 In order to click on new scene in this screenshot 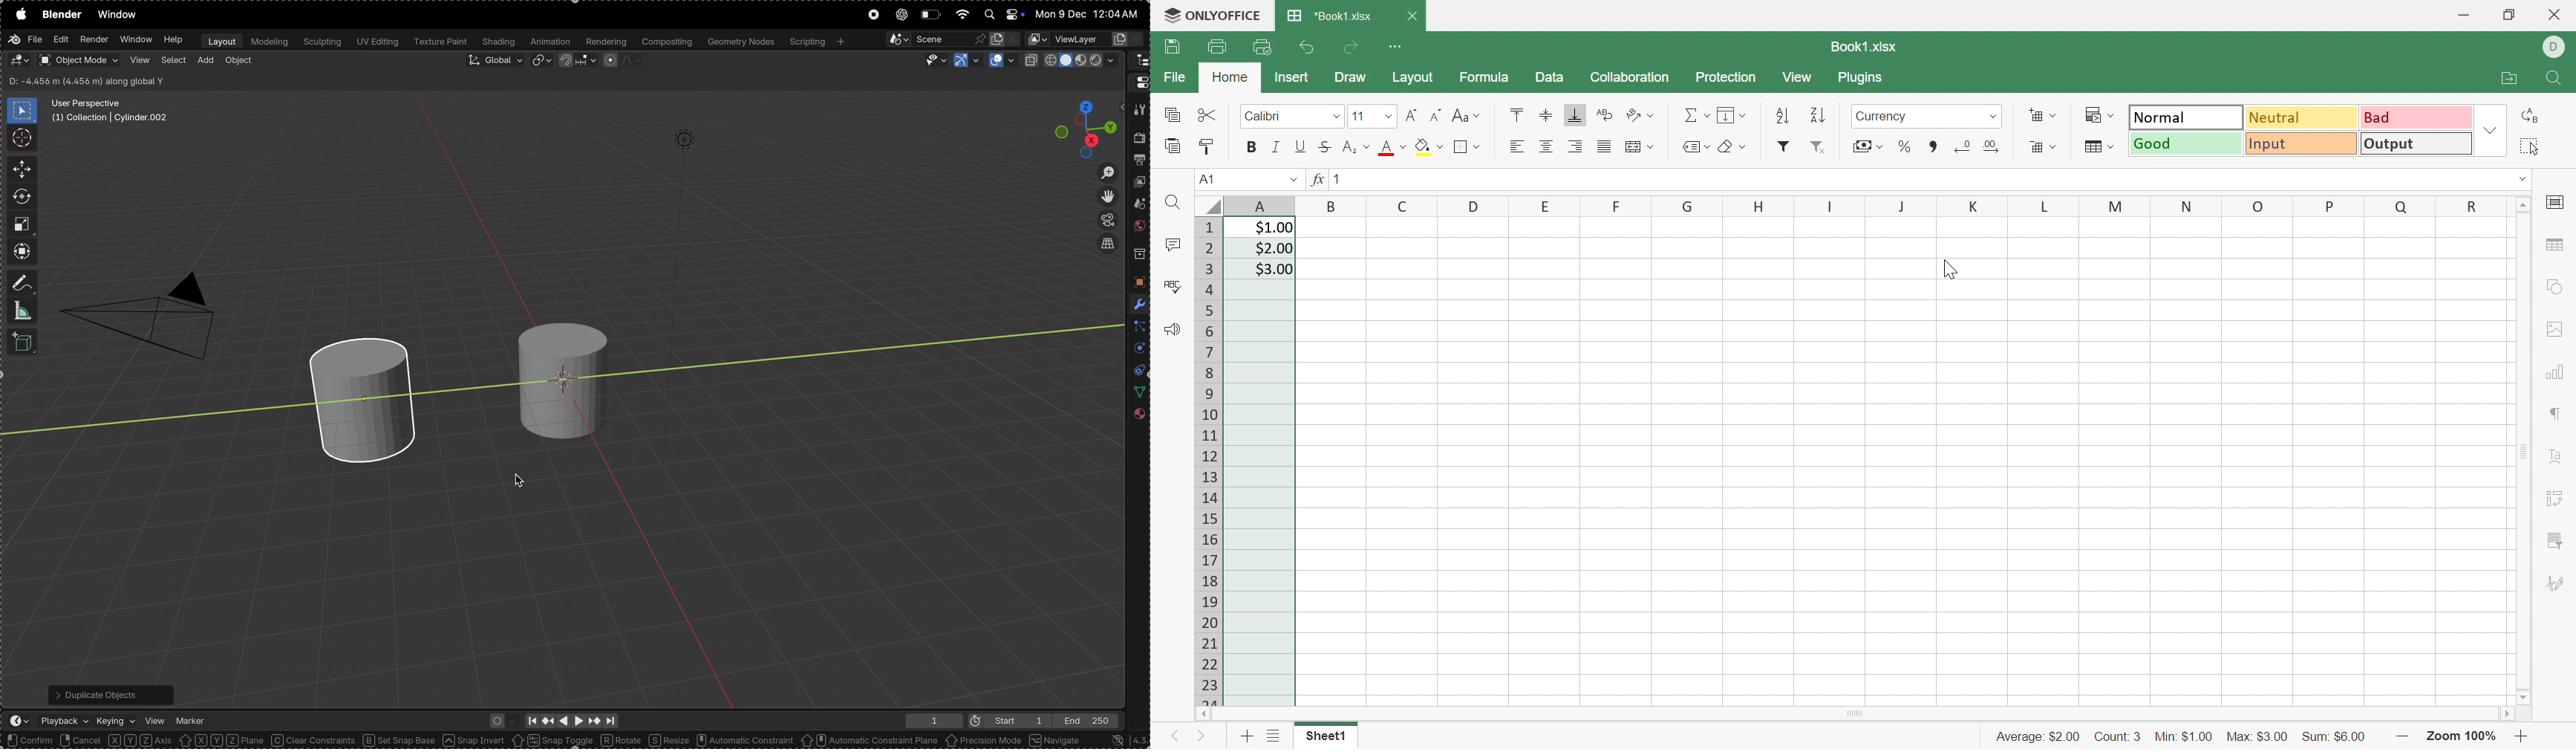, I will do `click(1005, 38)`.